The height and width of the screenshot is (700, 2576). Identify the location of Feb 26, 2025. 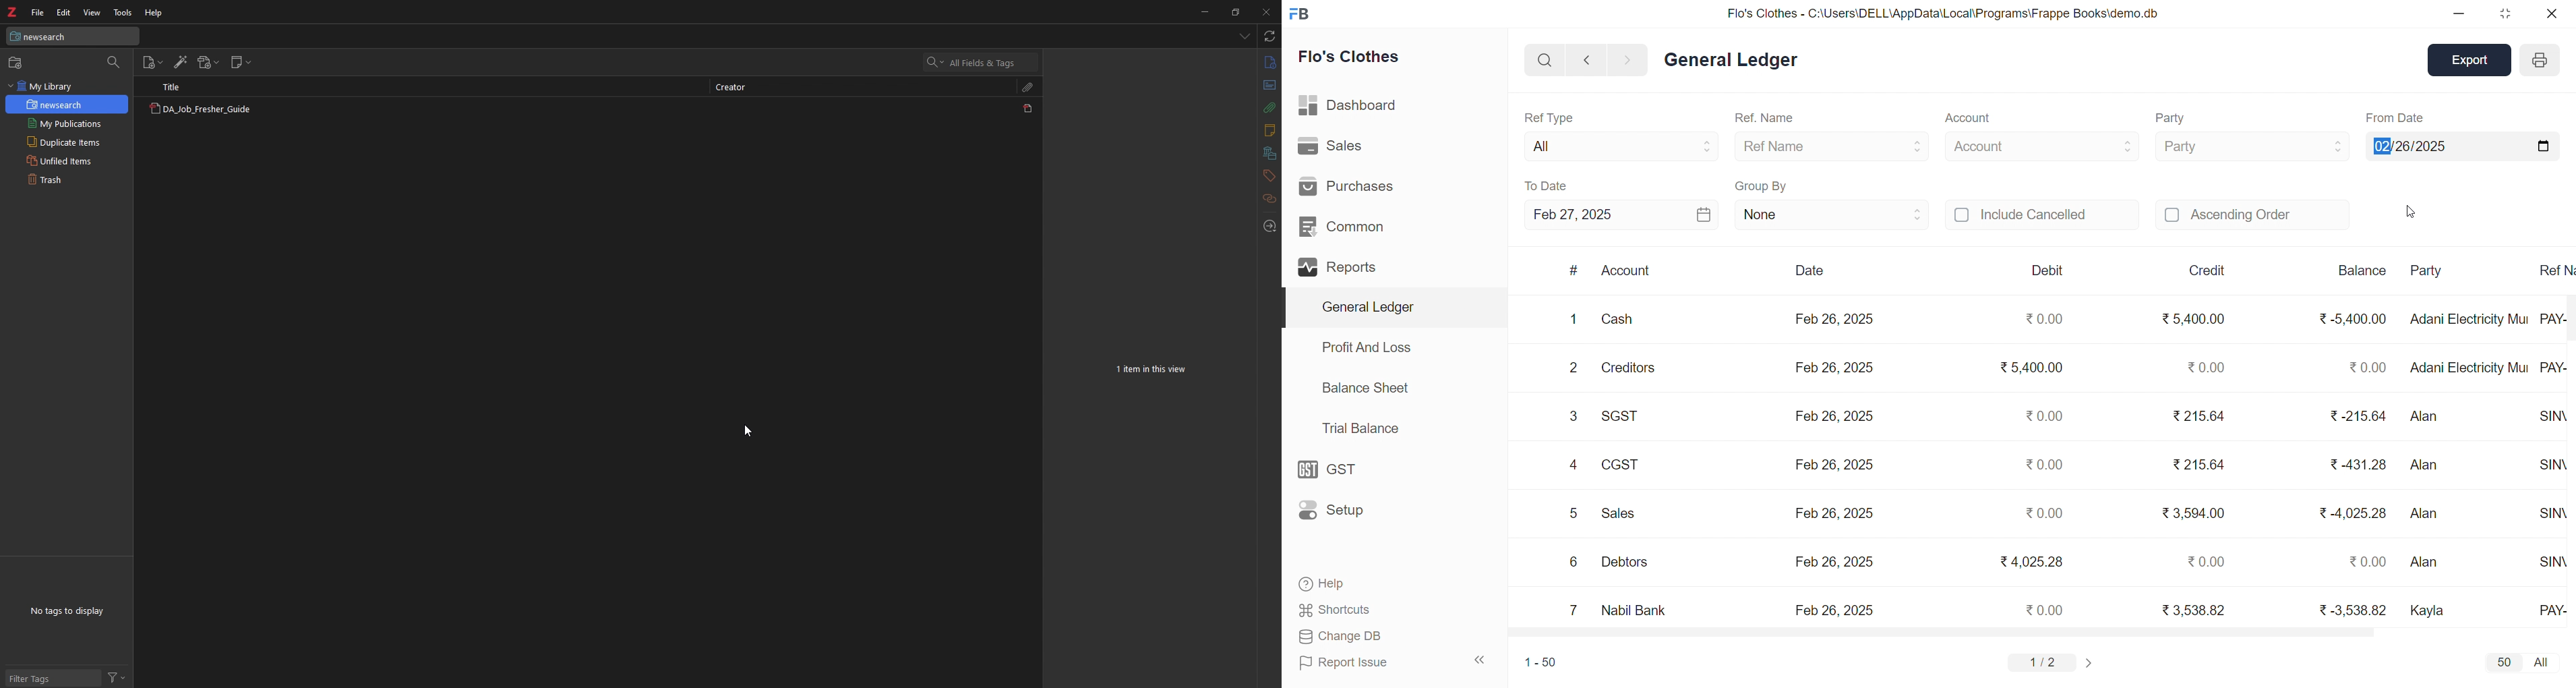
(1834, 610).